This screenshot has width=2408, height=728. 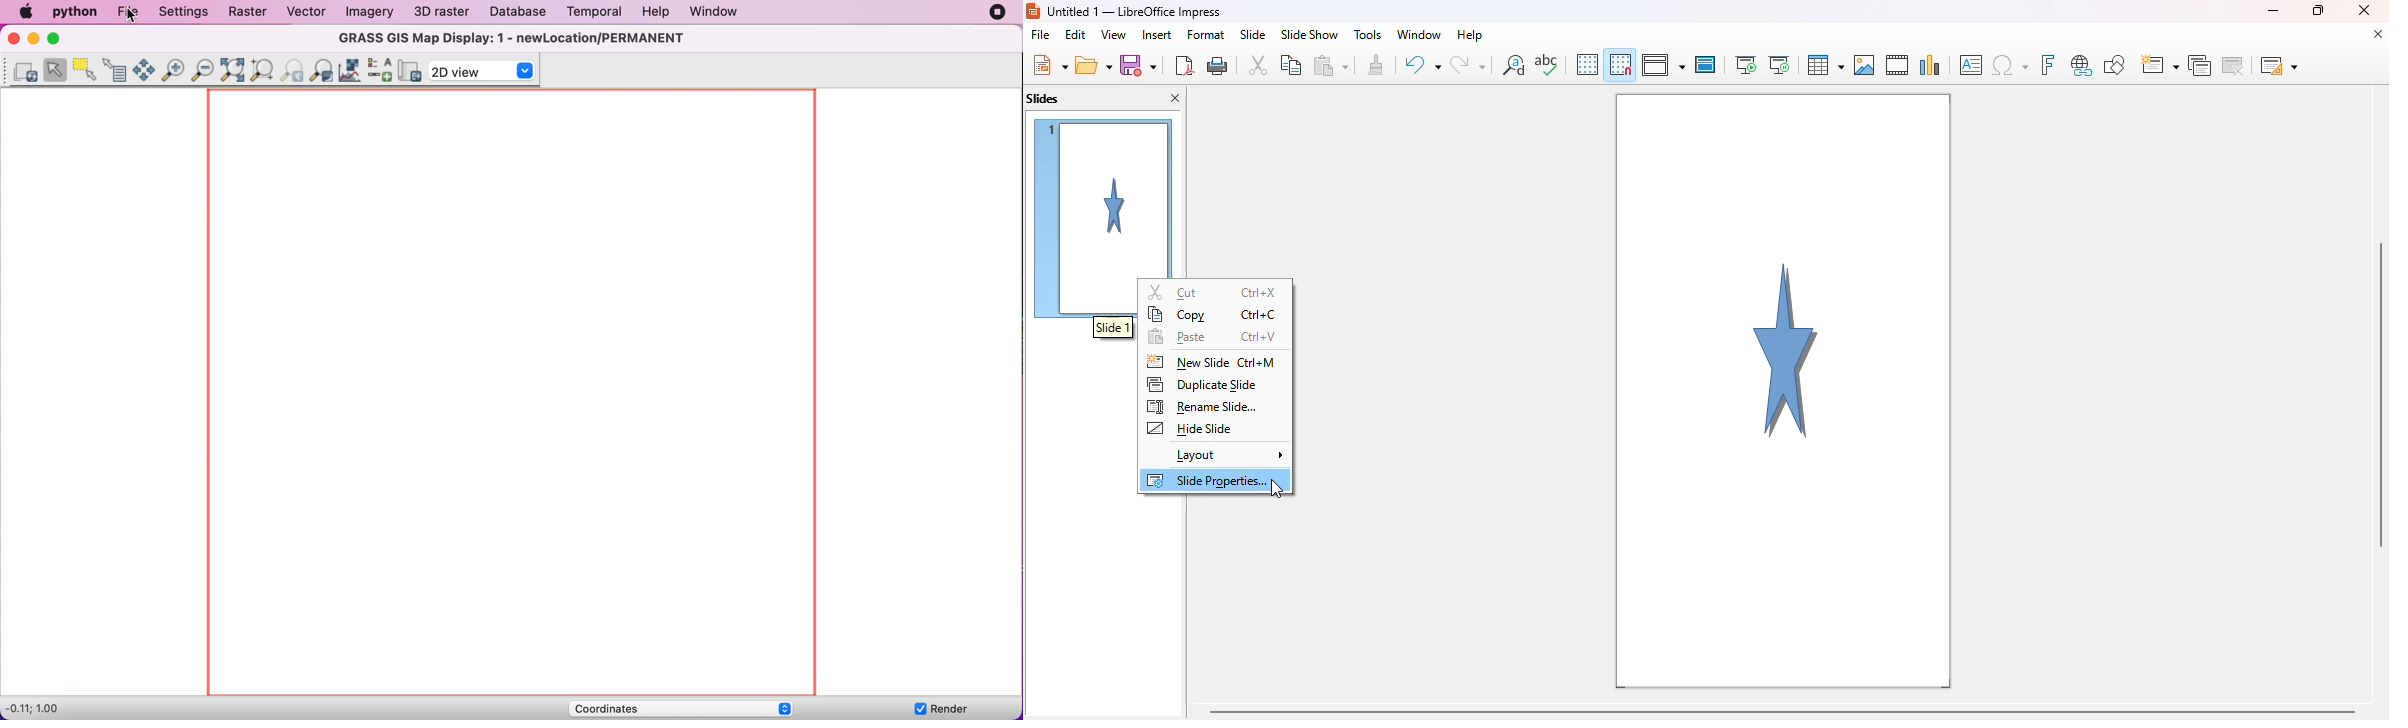 I want to click on redo, so click(x=1468, y=63).